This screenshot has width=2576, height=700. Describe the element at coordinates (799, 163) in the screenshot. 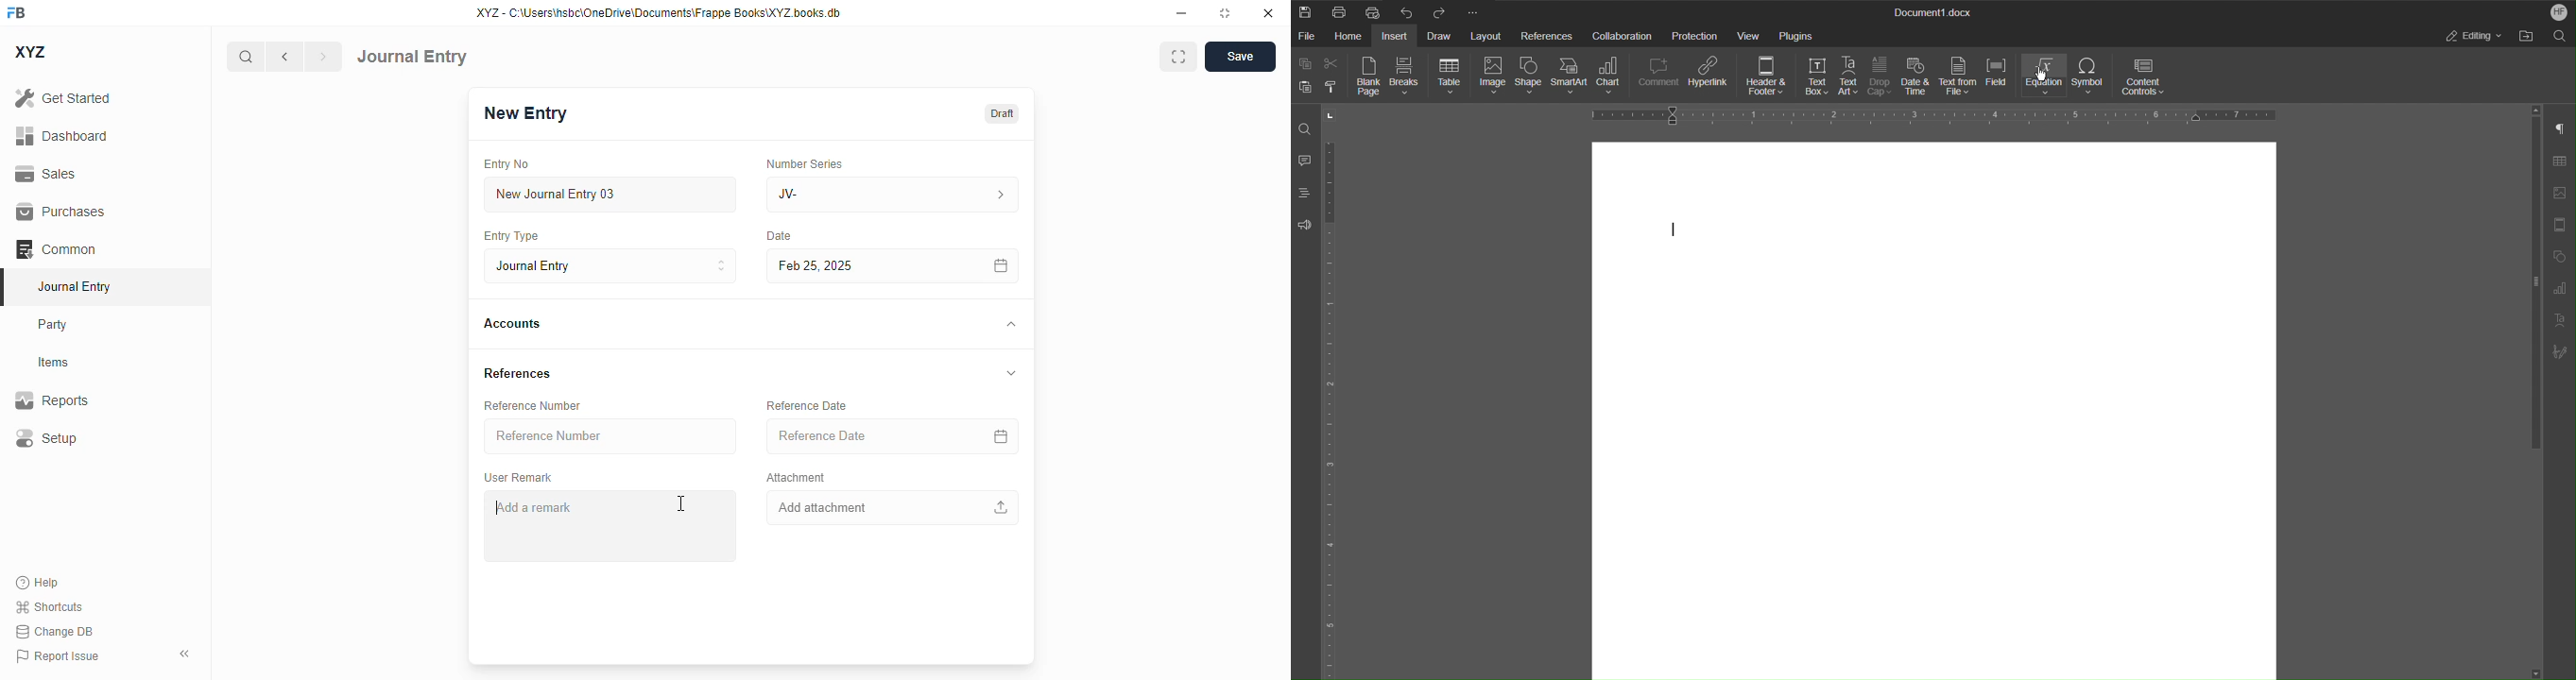

I see `number series` at that location.